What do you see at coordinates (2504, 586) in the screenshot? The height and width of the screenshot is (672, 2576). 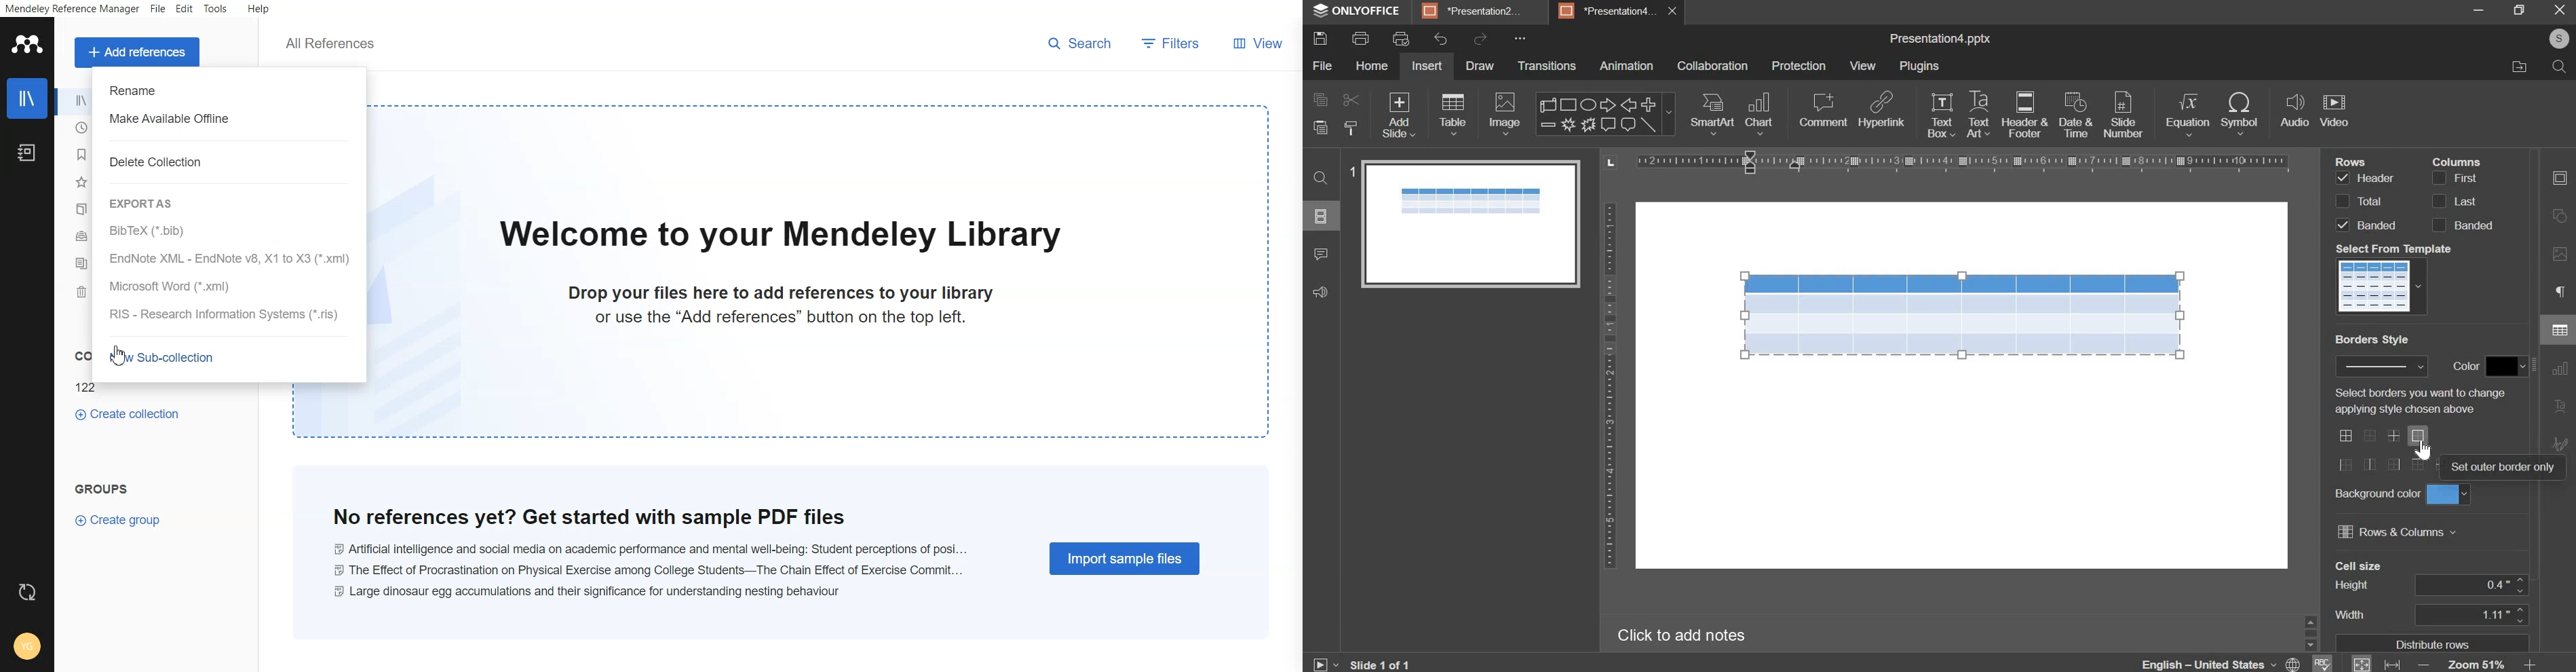 I see `cell size` at bounding box center [2504, 586].